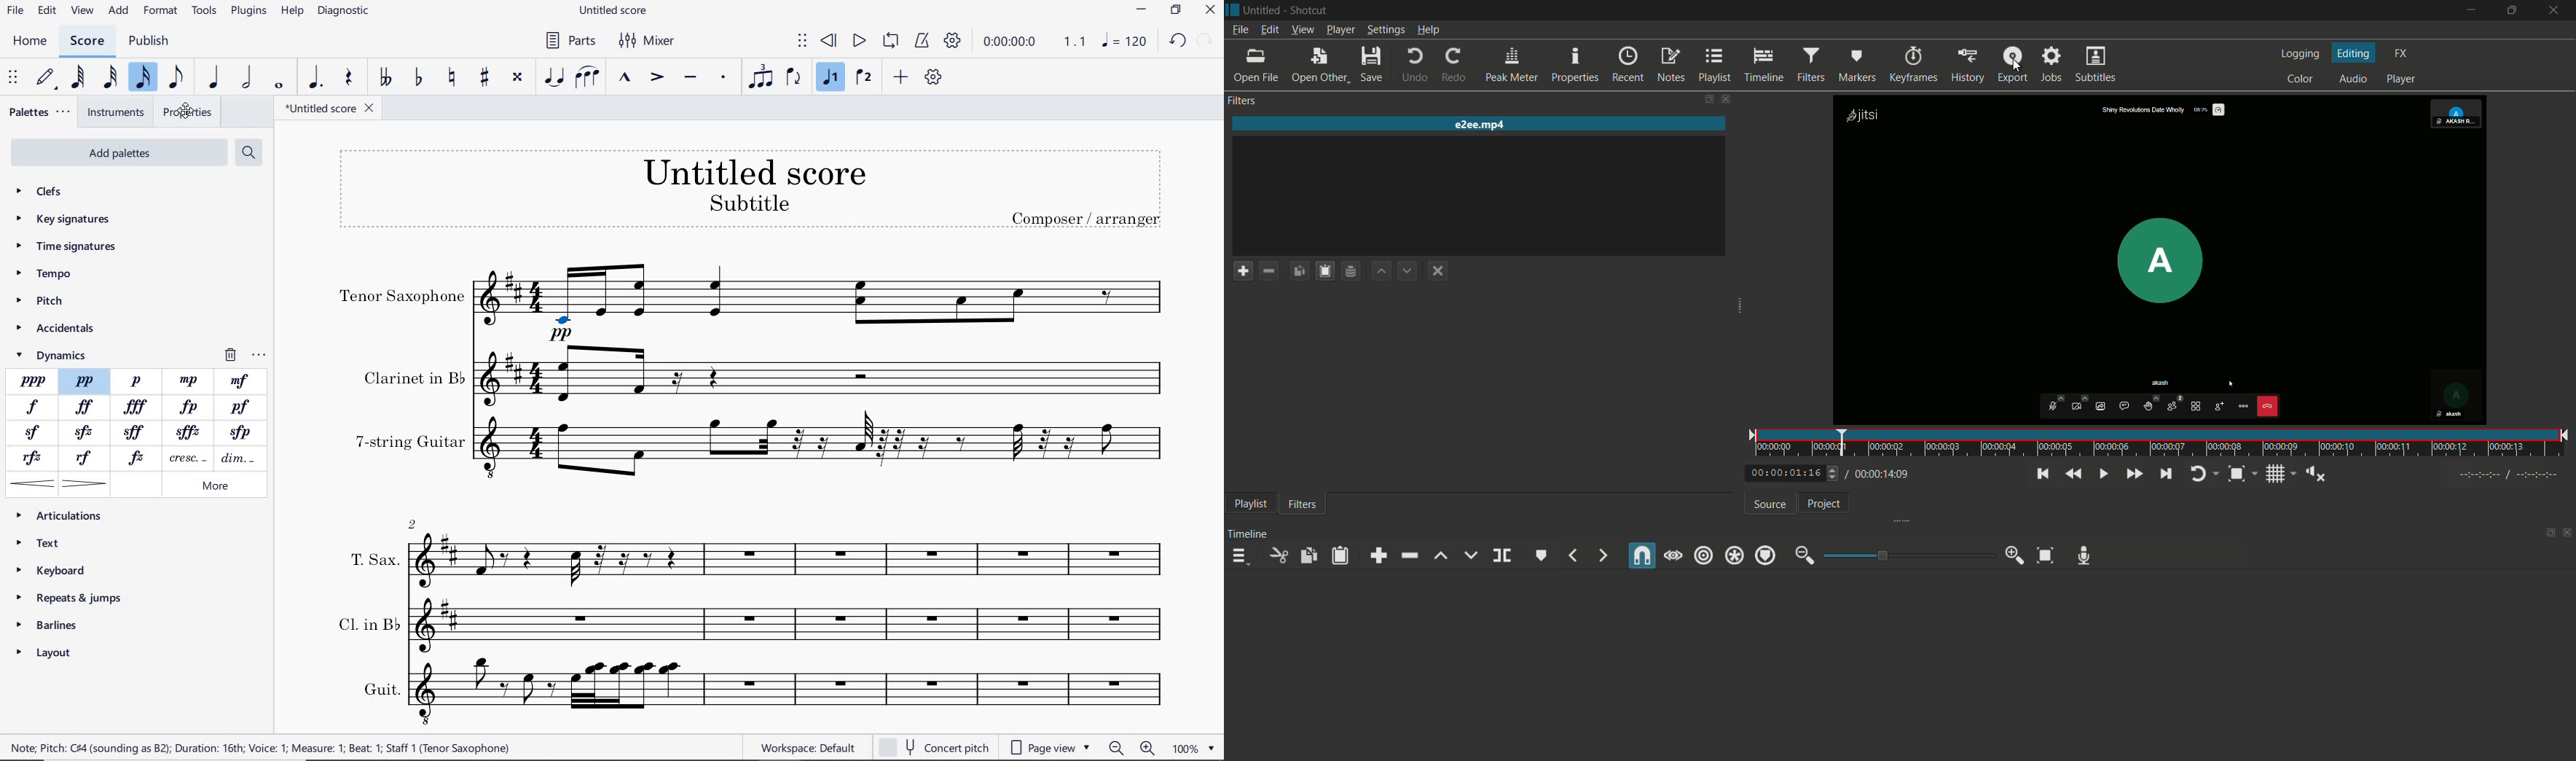 The height and width of the screenshot is (784, 2576). Describe the element at coordinates (1705, 555) in the screenshot. I see `ripple` at that location.